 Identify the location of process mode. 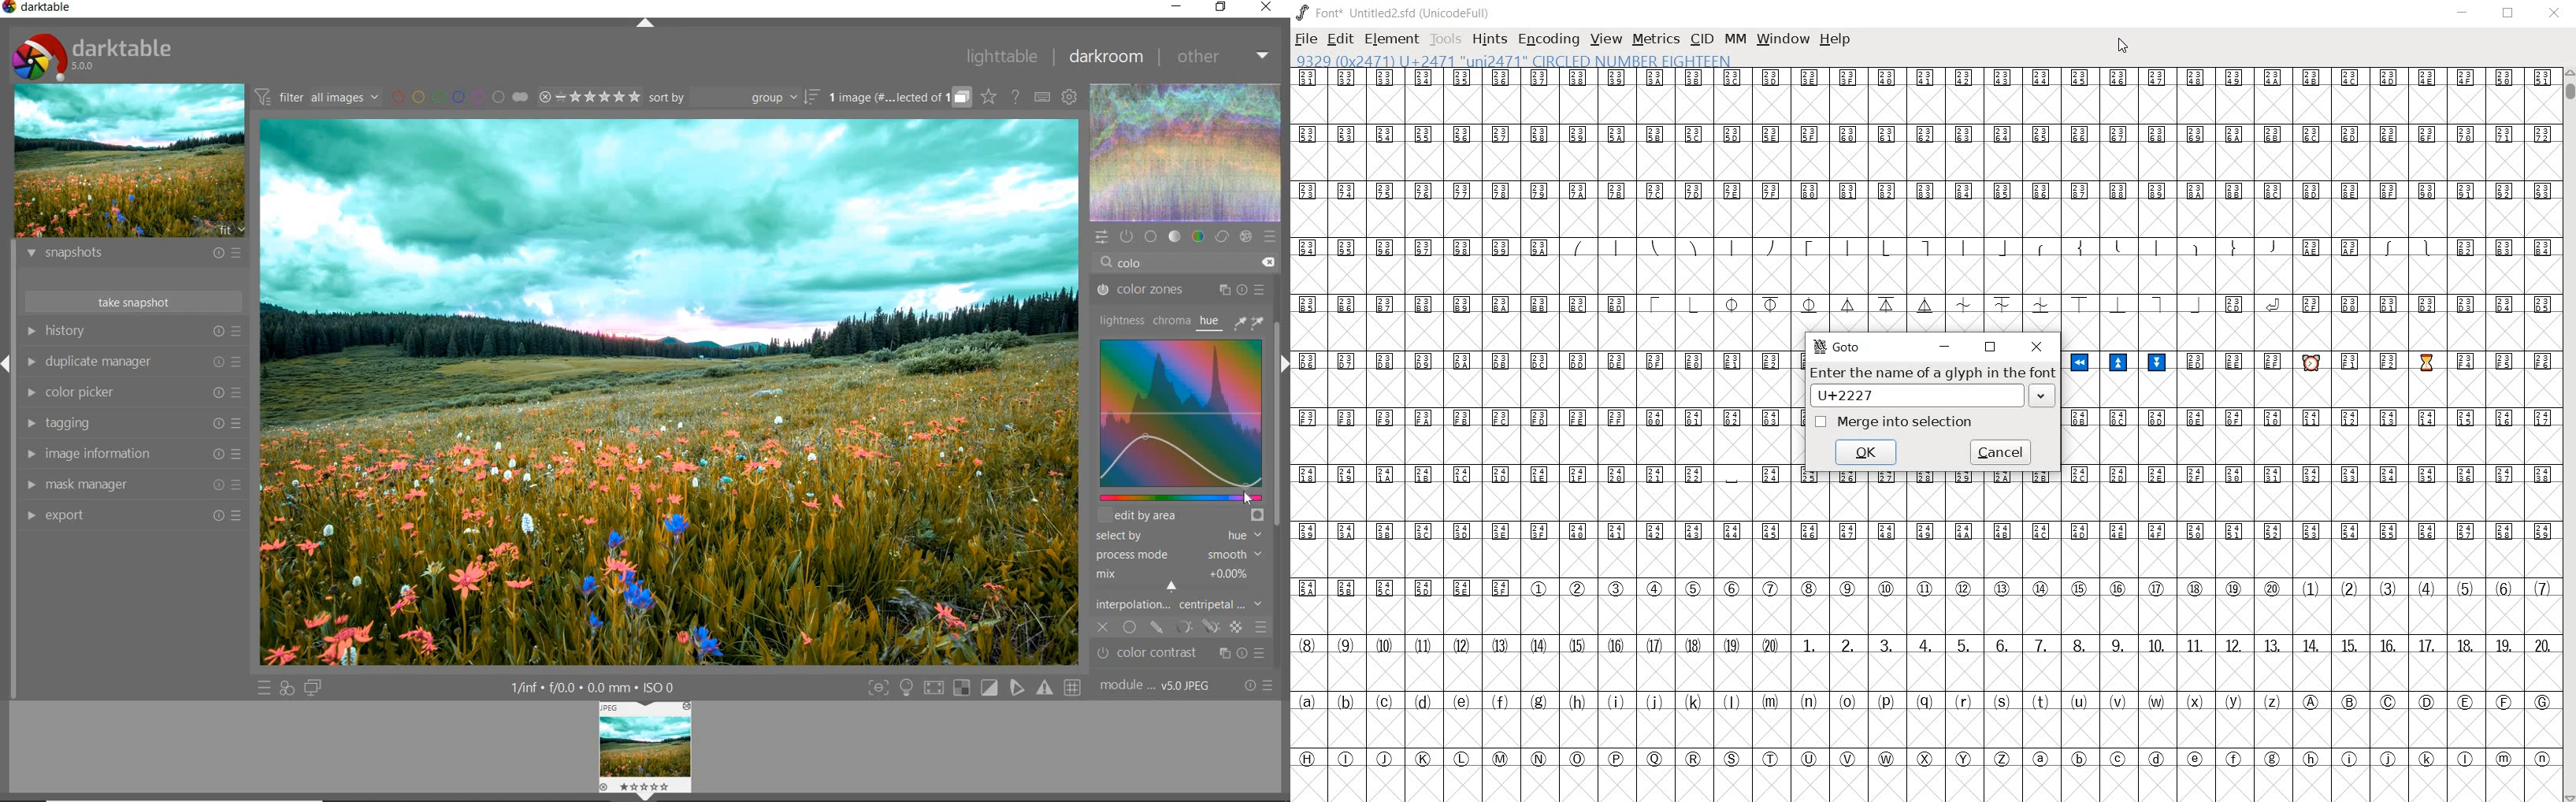
(1178, 556).